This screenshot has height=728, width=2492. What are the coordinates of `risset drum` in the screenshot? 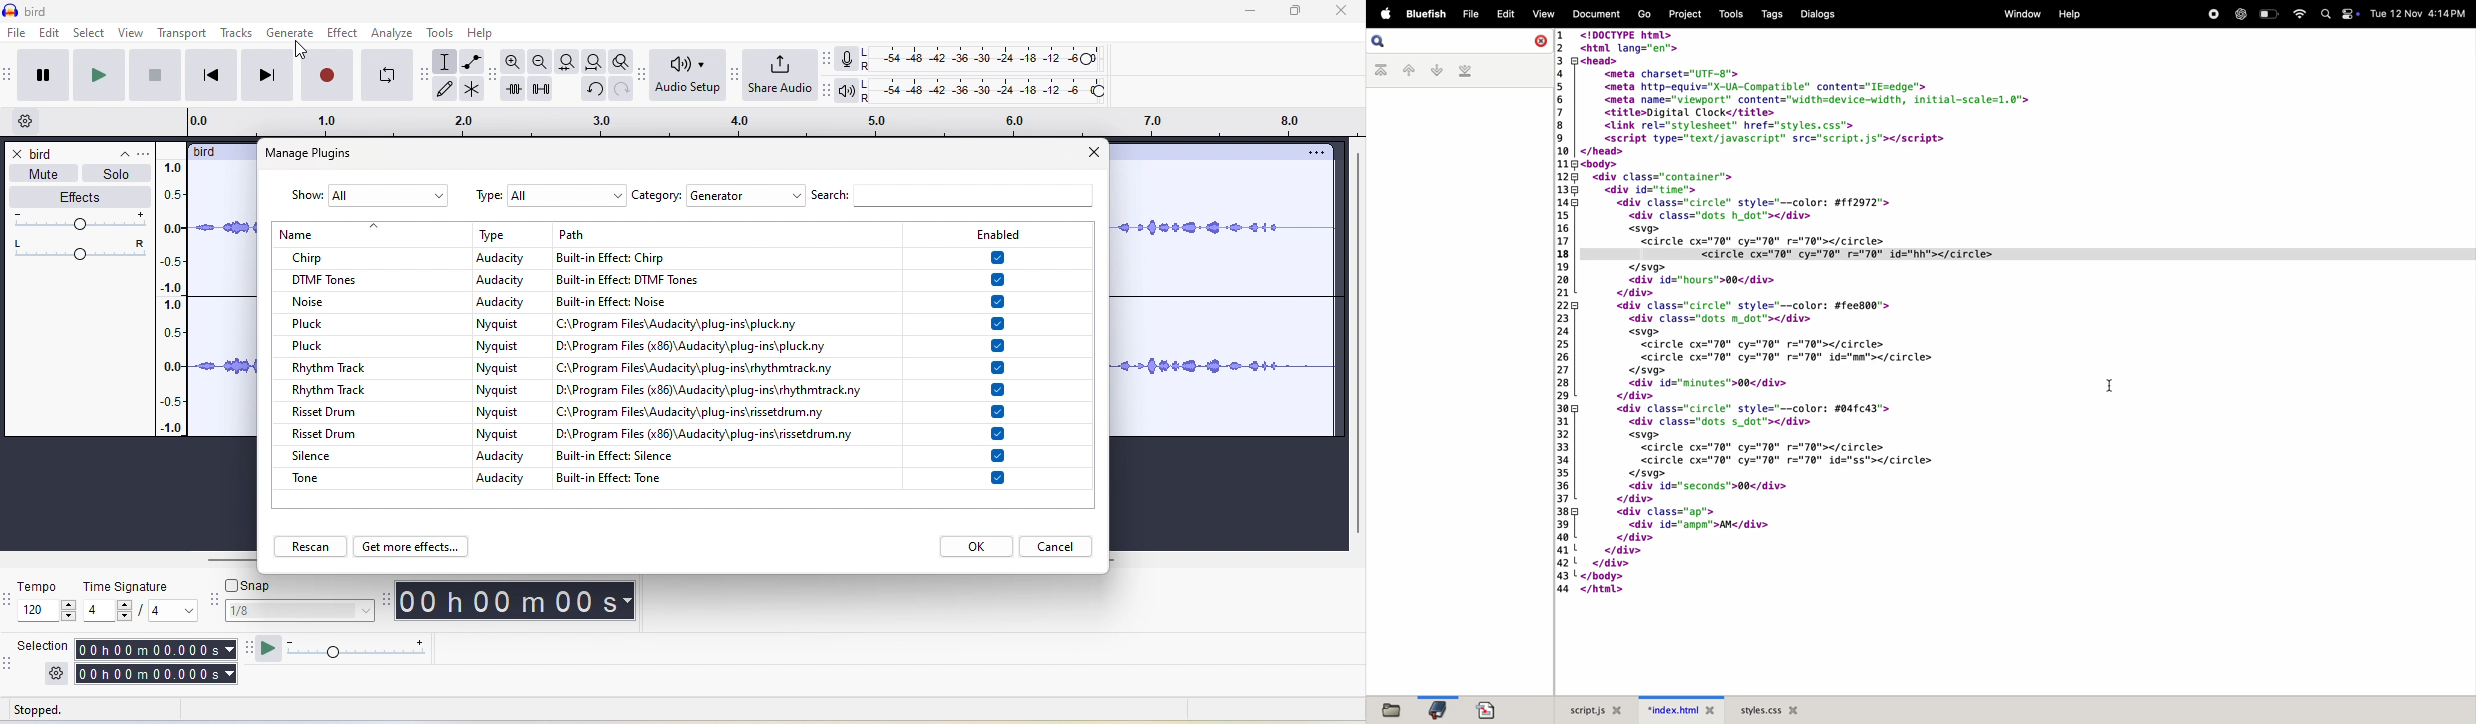 It's located at (326, 433).